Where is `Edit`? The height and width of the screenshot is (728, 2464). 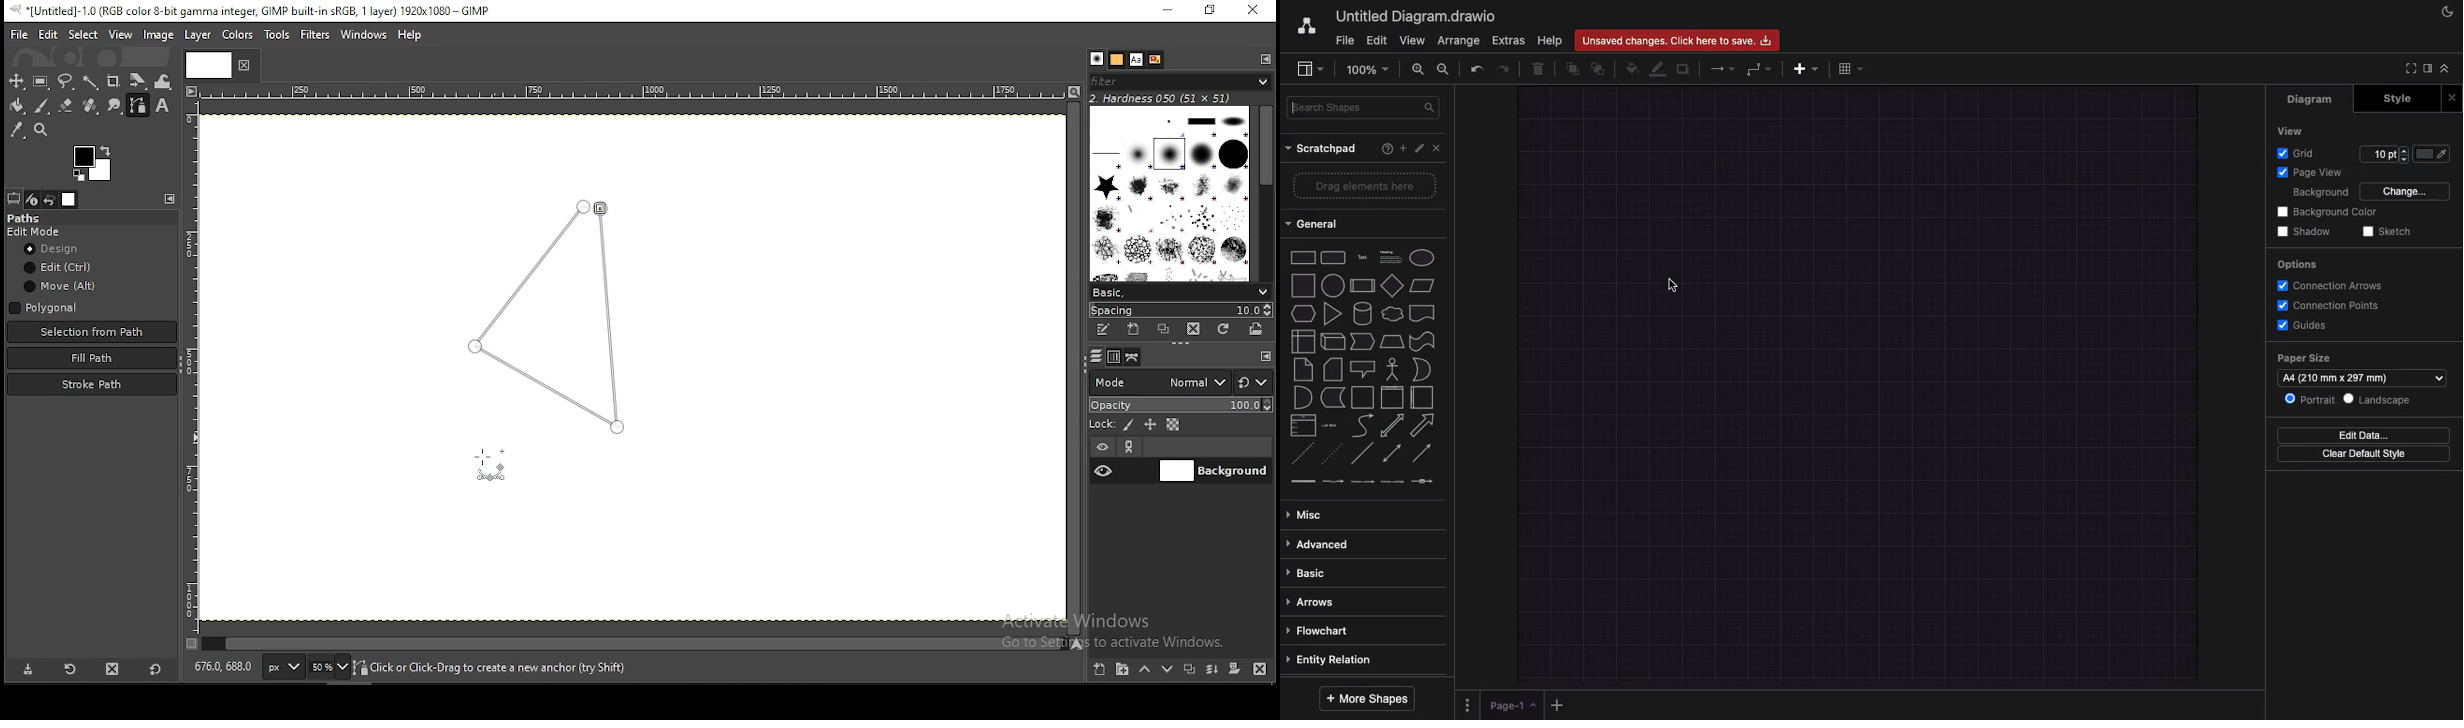 Edit is located at coordinates (1416, 147).